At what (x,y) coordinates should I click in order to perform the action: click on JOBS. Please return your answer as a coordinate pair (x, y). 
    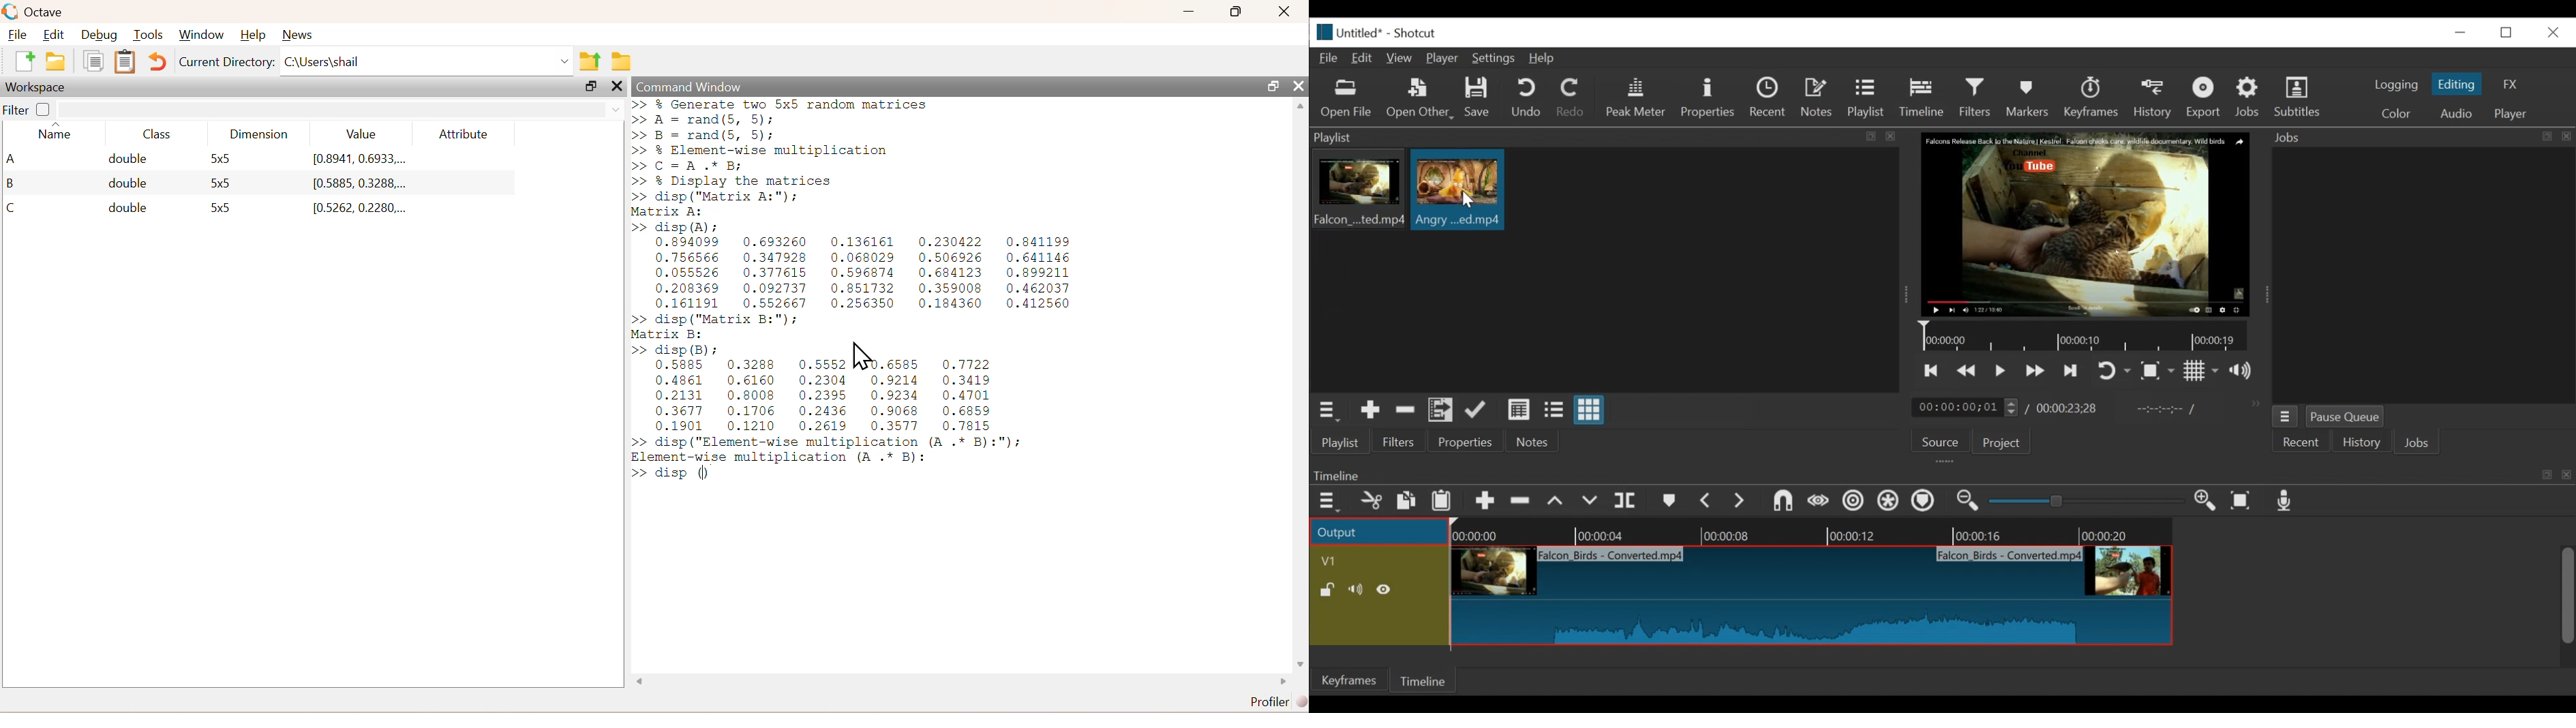
    Looking at the image, I should click on (2419, 444).